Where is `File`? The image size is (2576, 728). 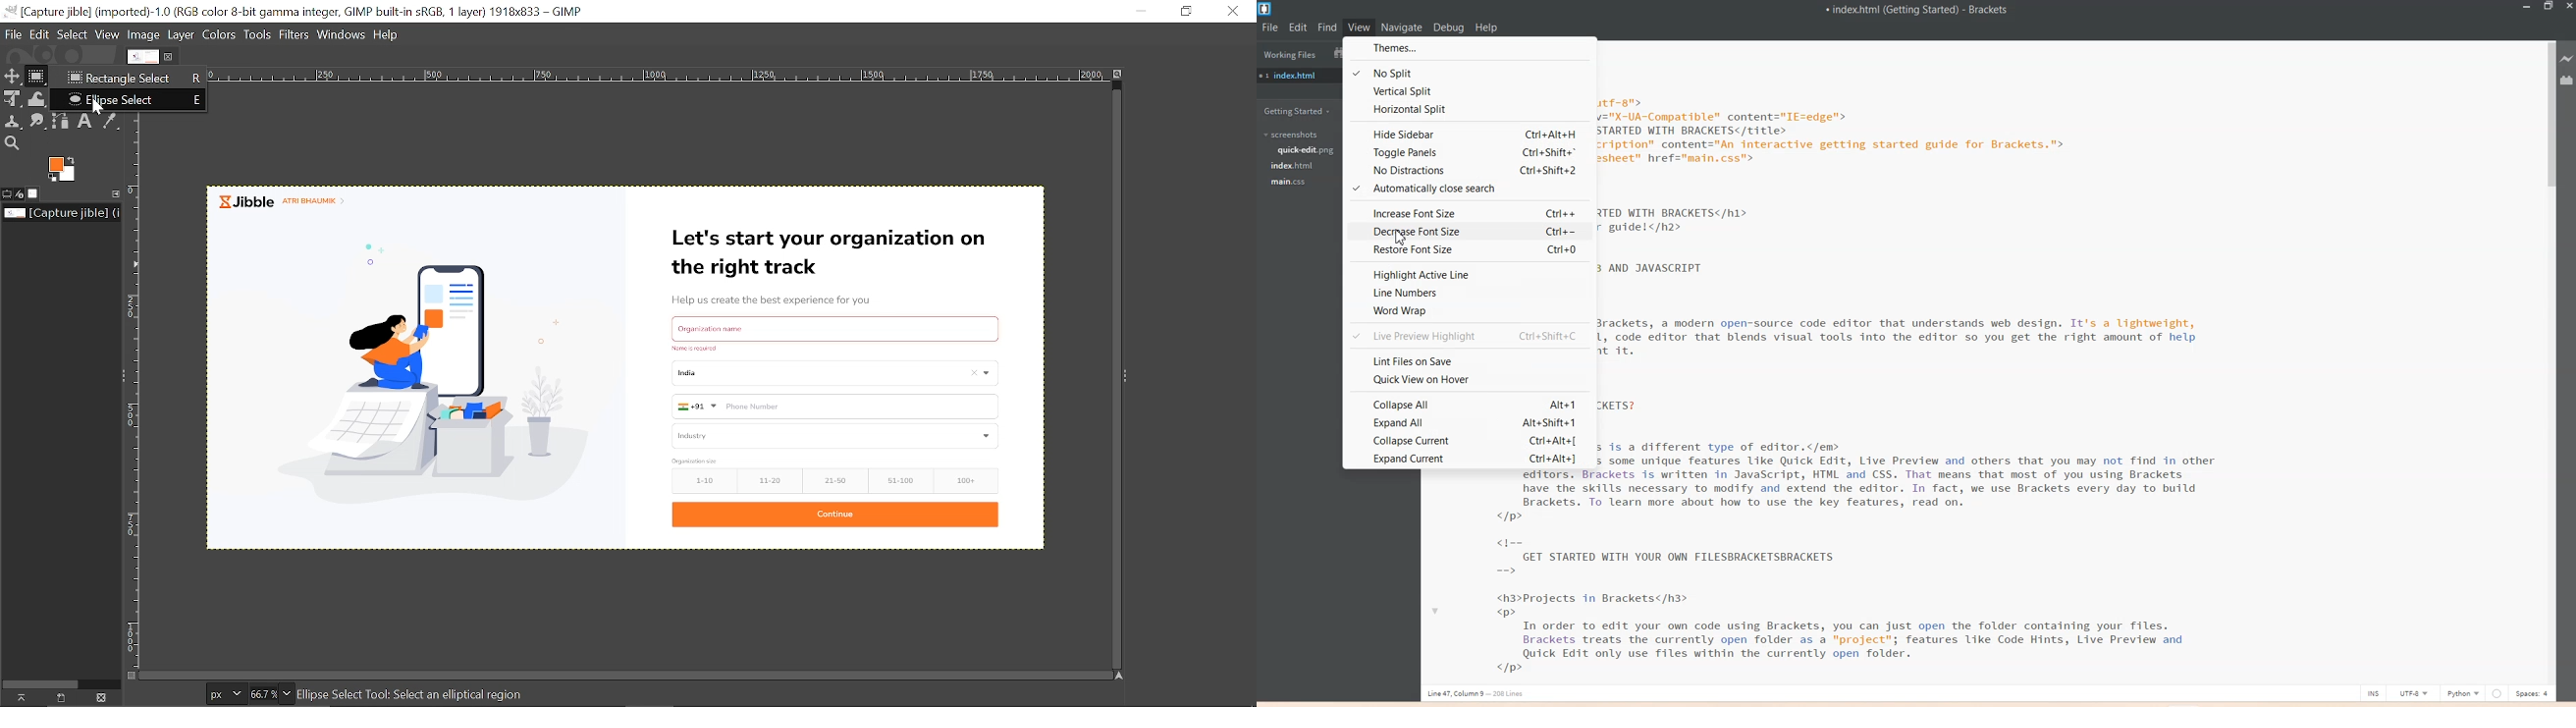
File is located at coordinates (14, 34).